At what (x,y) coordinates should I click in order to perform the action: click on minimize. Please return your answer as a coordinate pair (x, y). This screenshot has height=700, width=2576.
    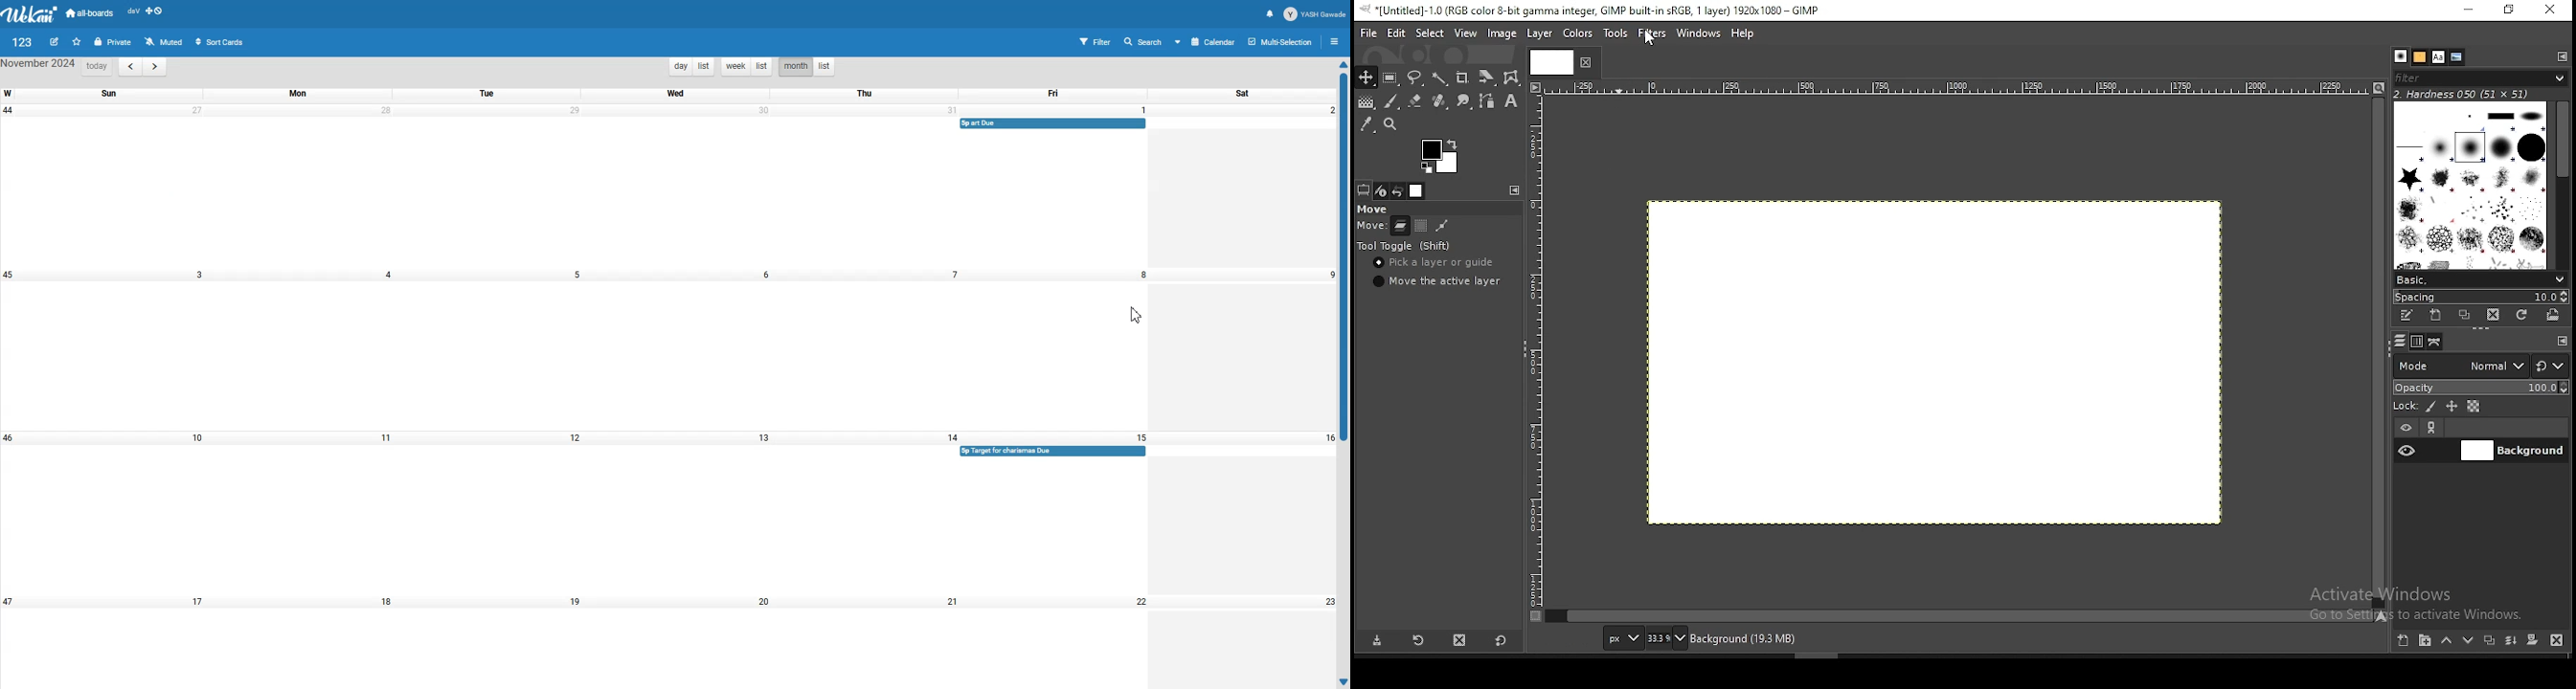
    Looking at the image, I should click on (2471, 11).